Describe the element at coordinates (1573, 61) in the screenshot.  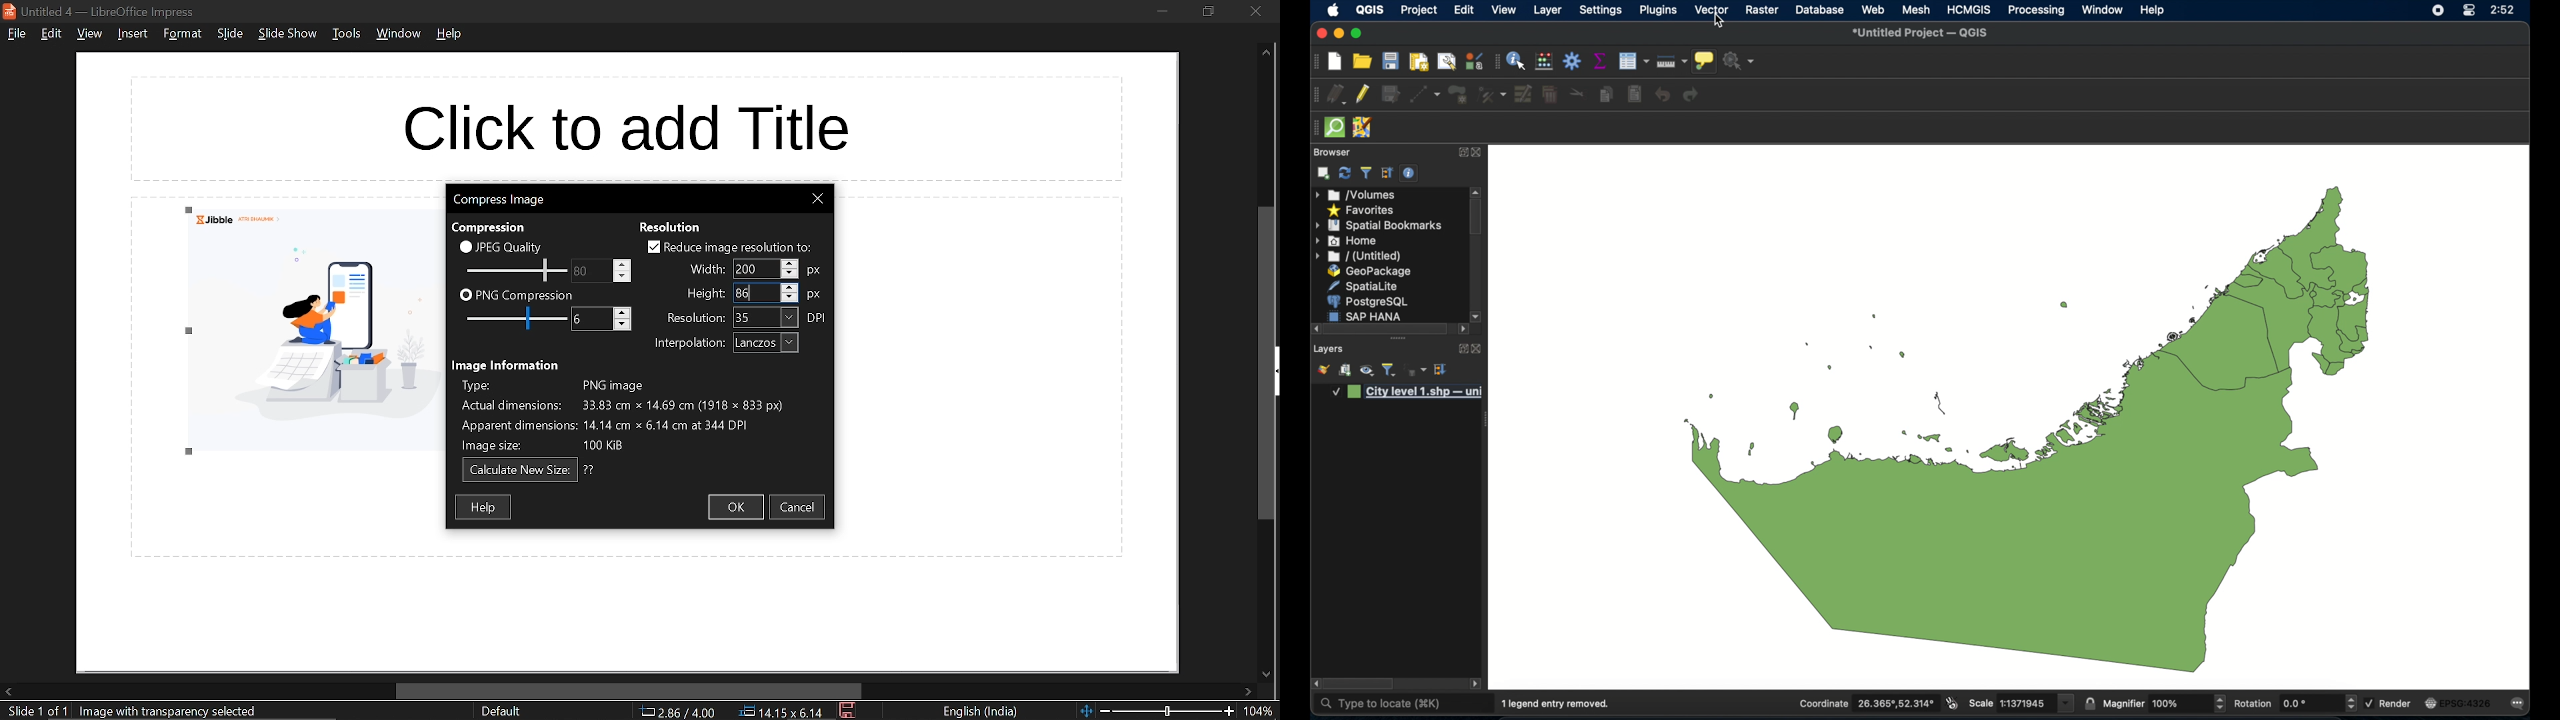
I see `toolbox` at that location.